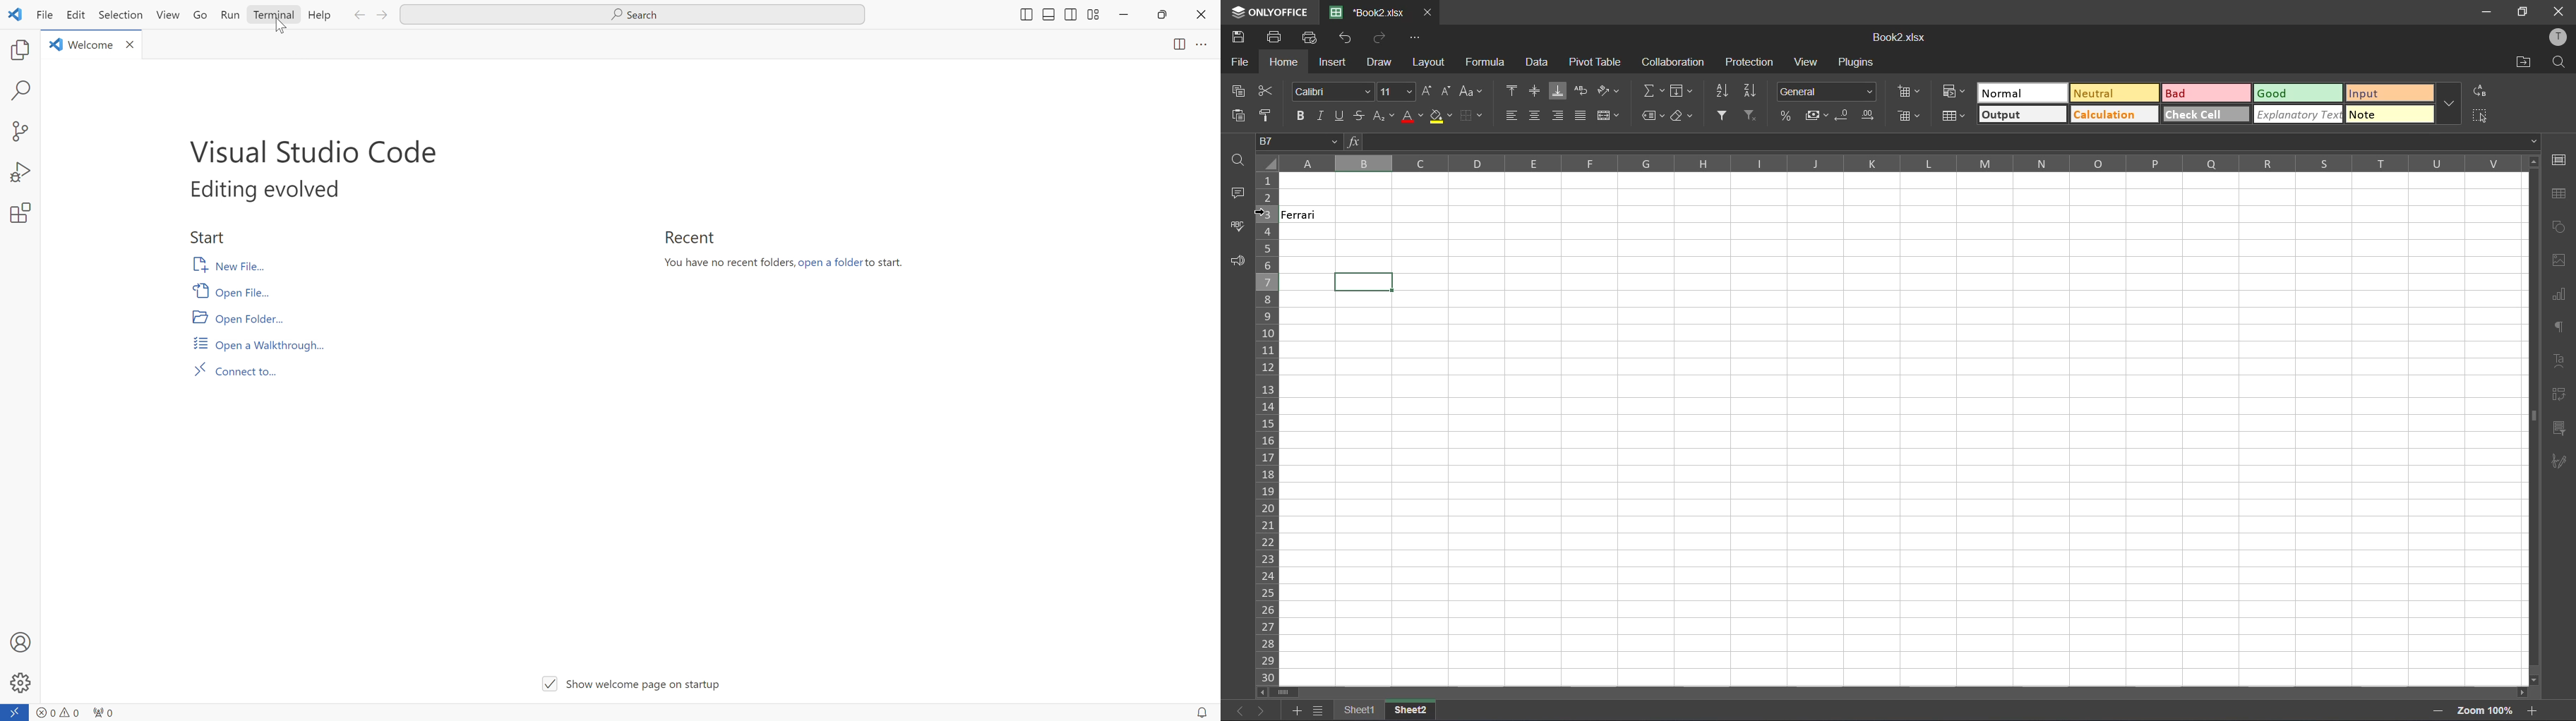 This screenshot has width=2576, height=728. Describe the element at coordinates (1867, 115) in the screenshot. I see `increase decimal` at that location.